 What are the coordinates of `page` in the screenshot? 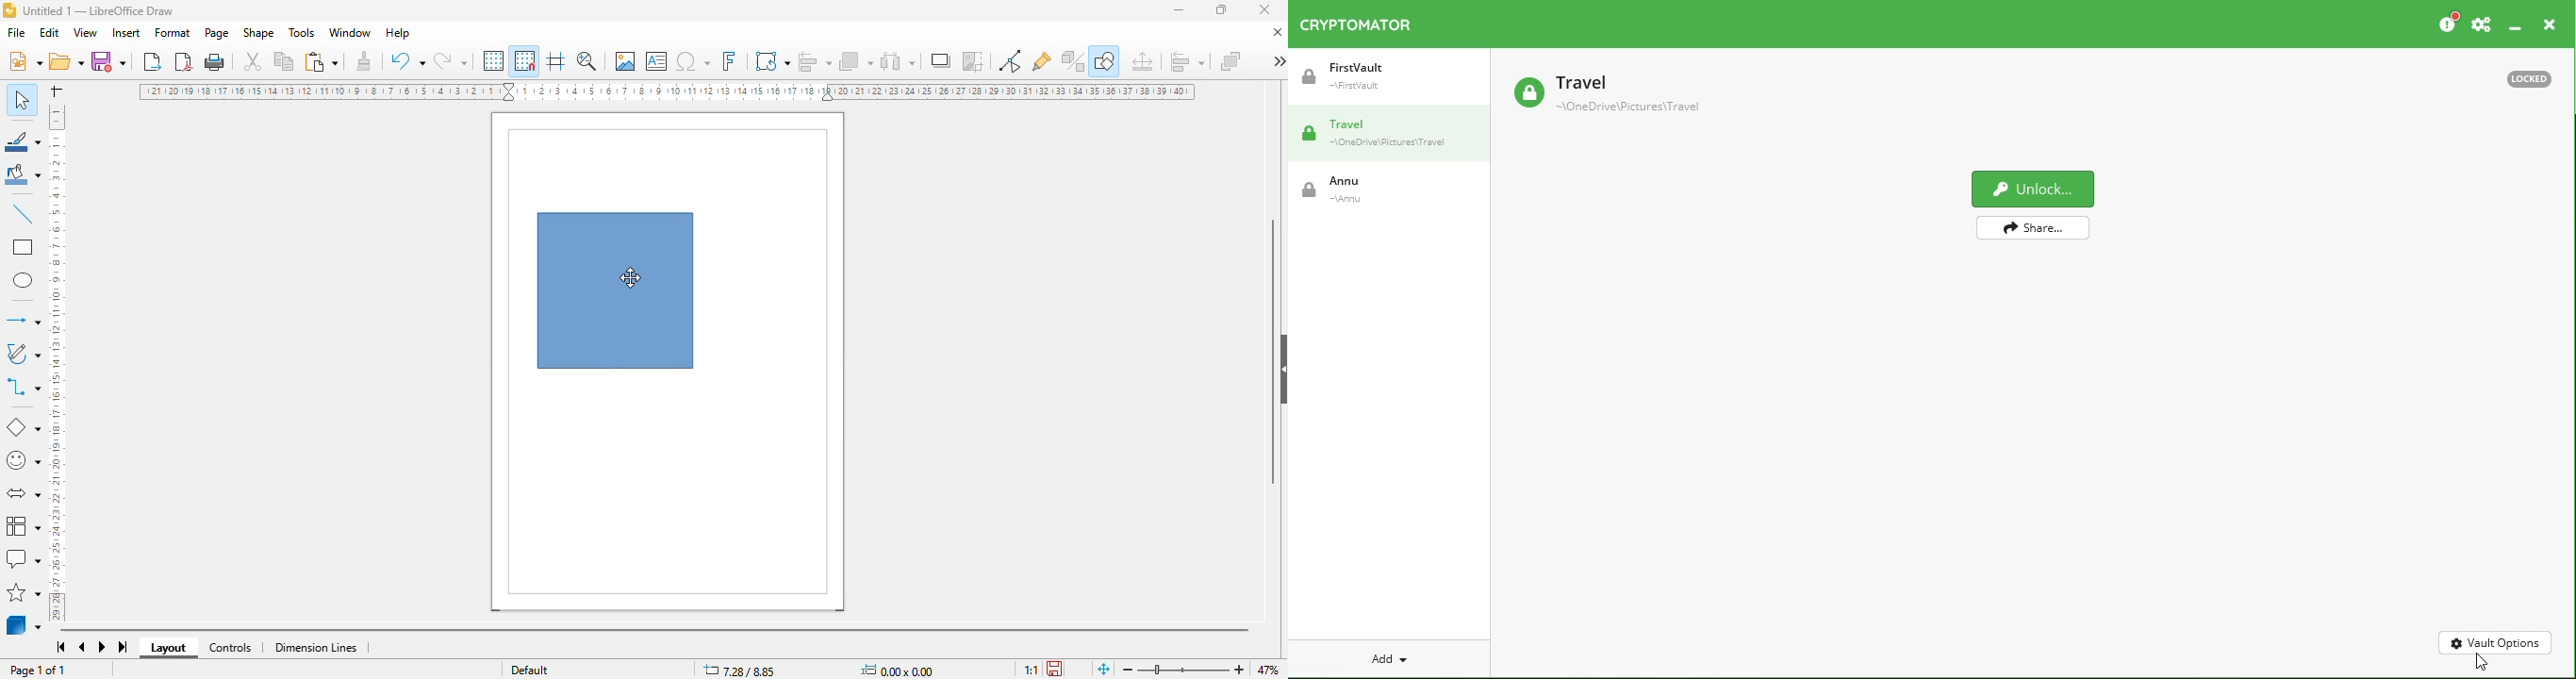 It's located at (217, 33).